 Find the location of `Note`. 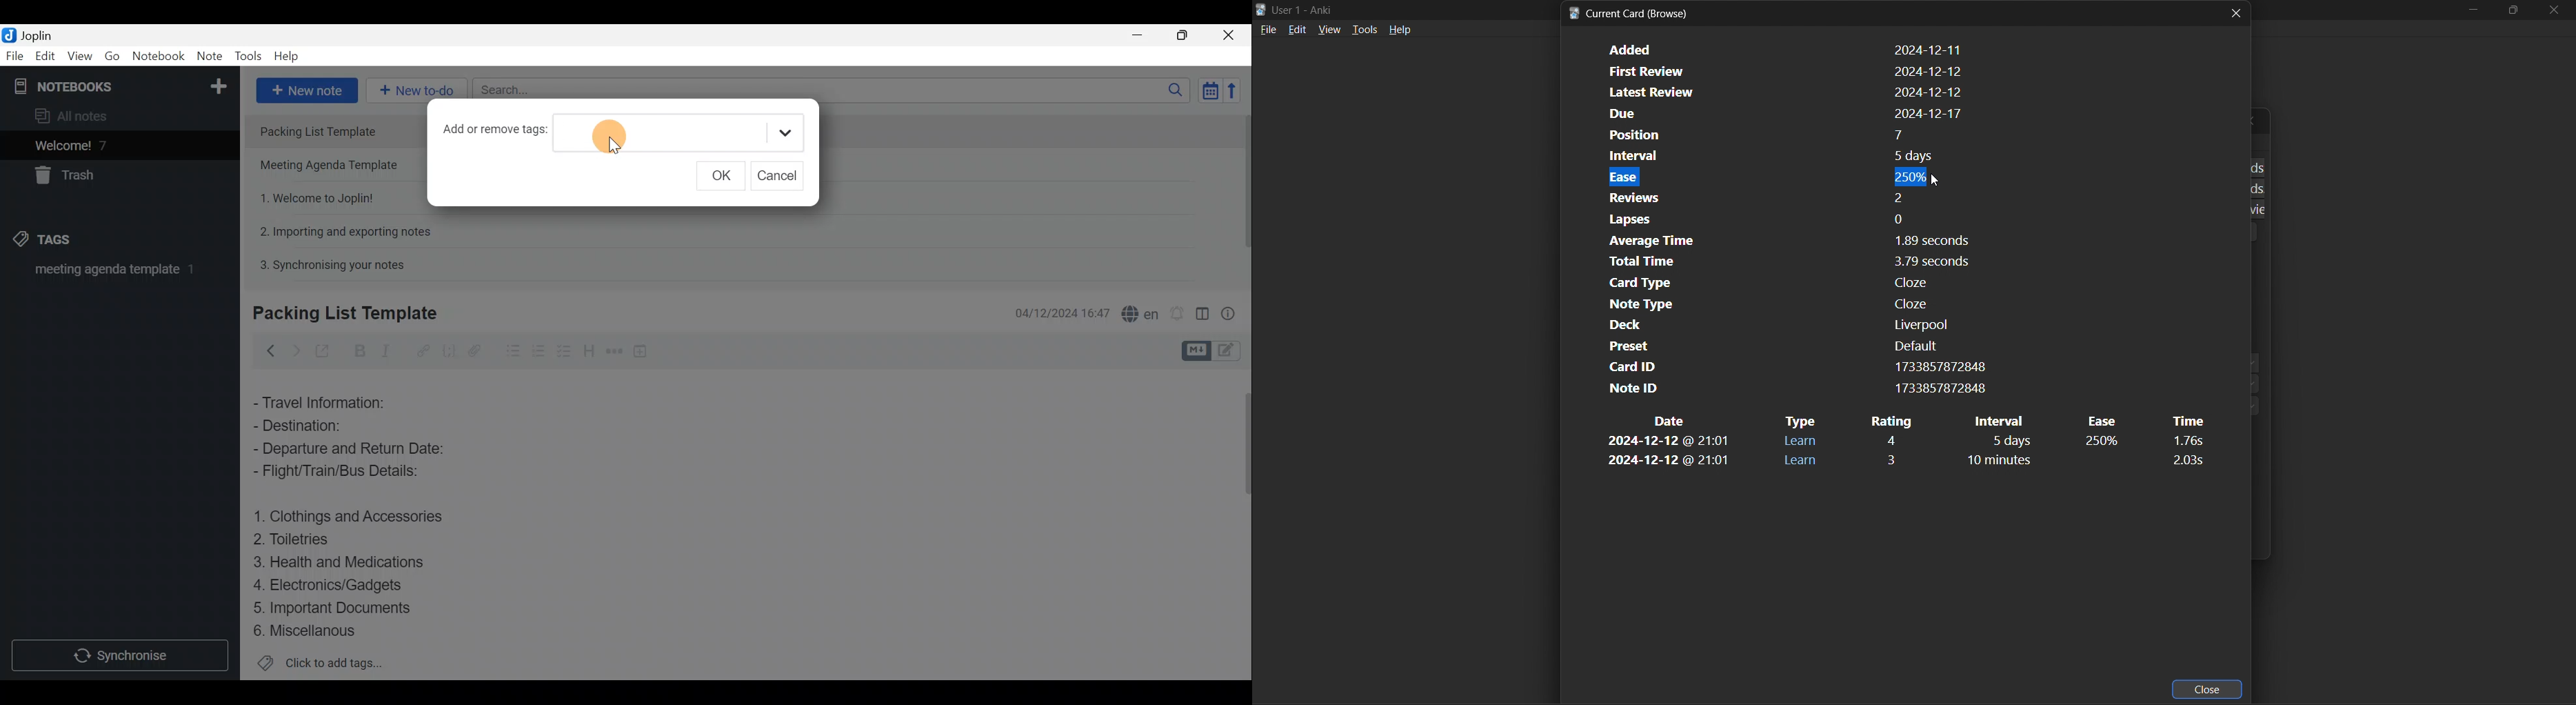

Note is located at coordinates (209, 57).